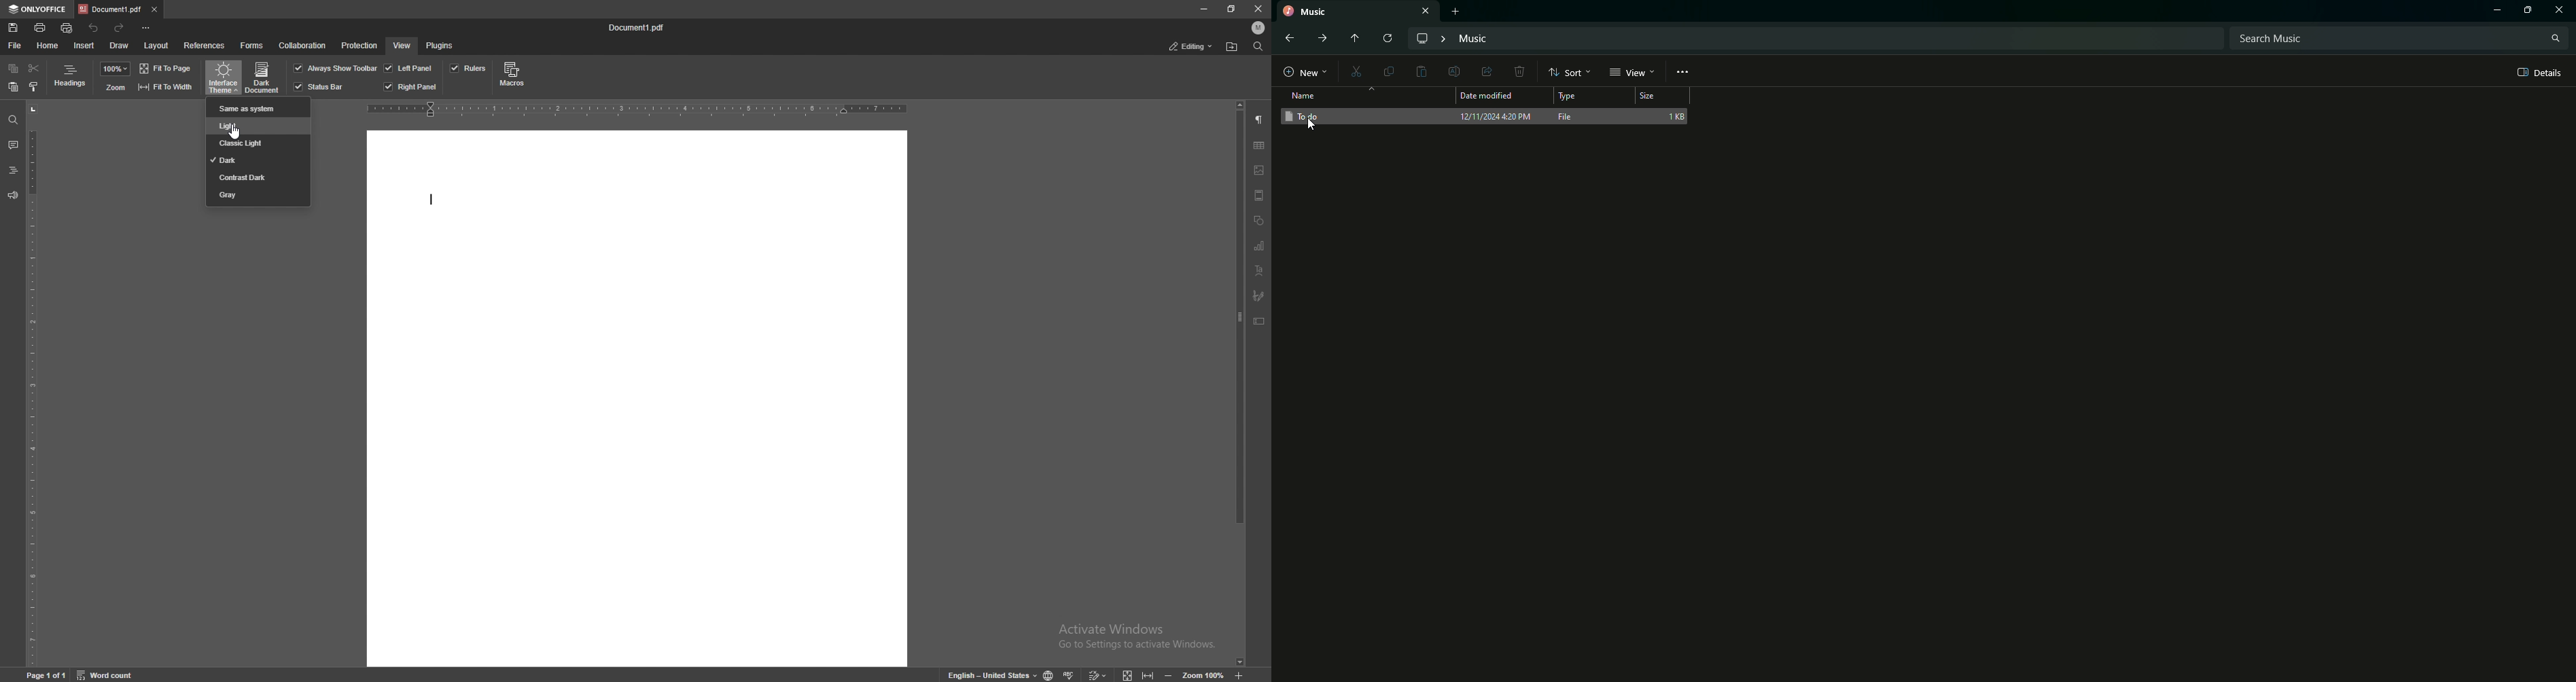  I want to click on paste, so click(13, 87).